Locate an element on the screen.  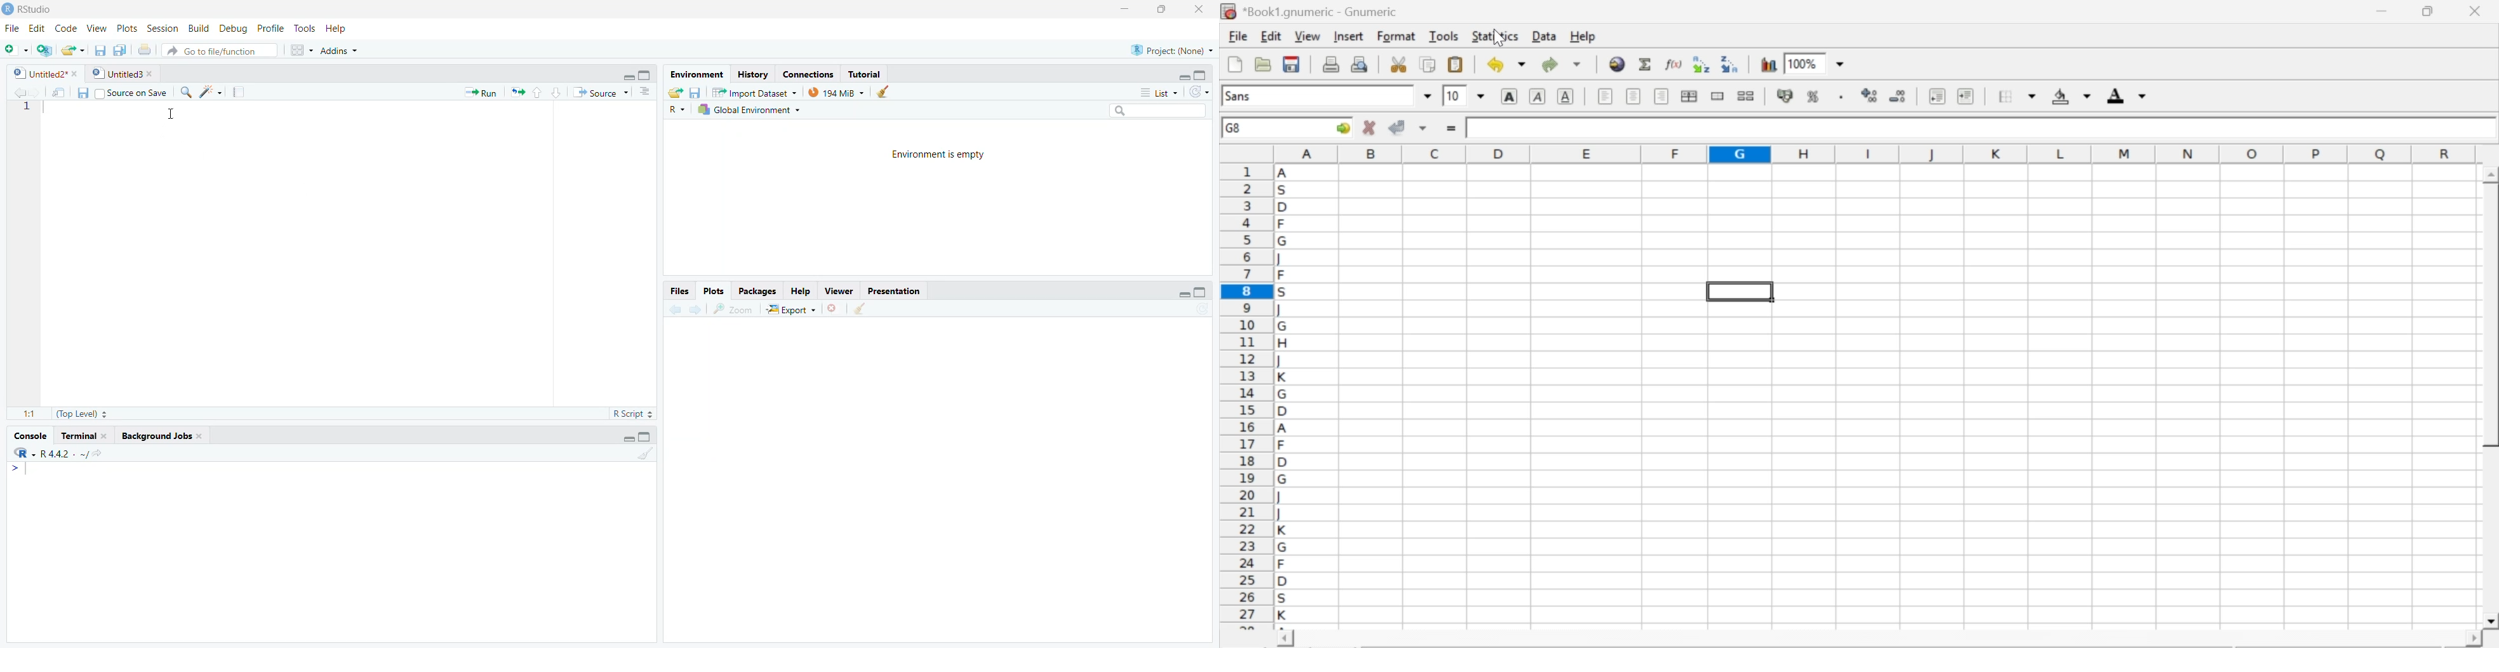
print the current file is located at coordinates (147, 50).